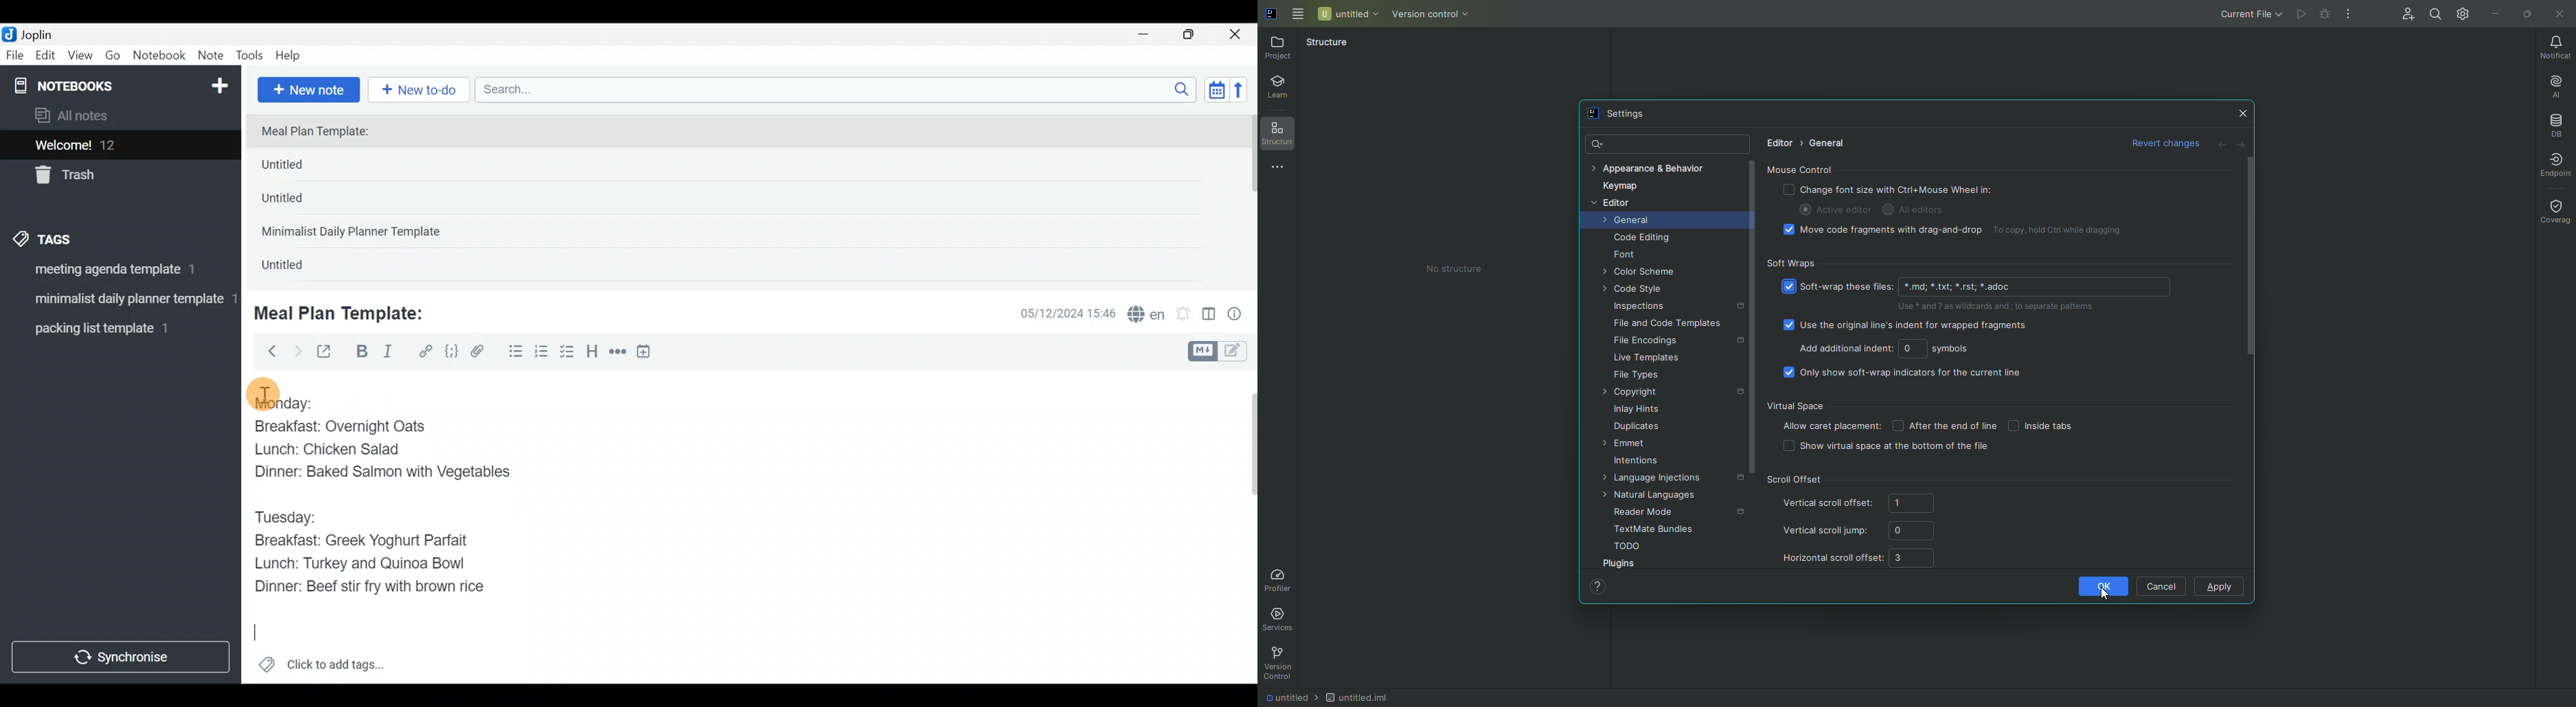 This screenshot has width=2576, height=728. Describe the element at coordinates (293, 53) in the screenshot. I see `Help` at that location.